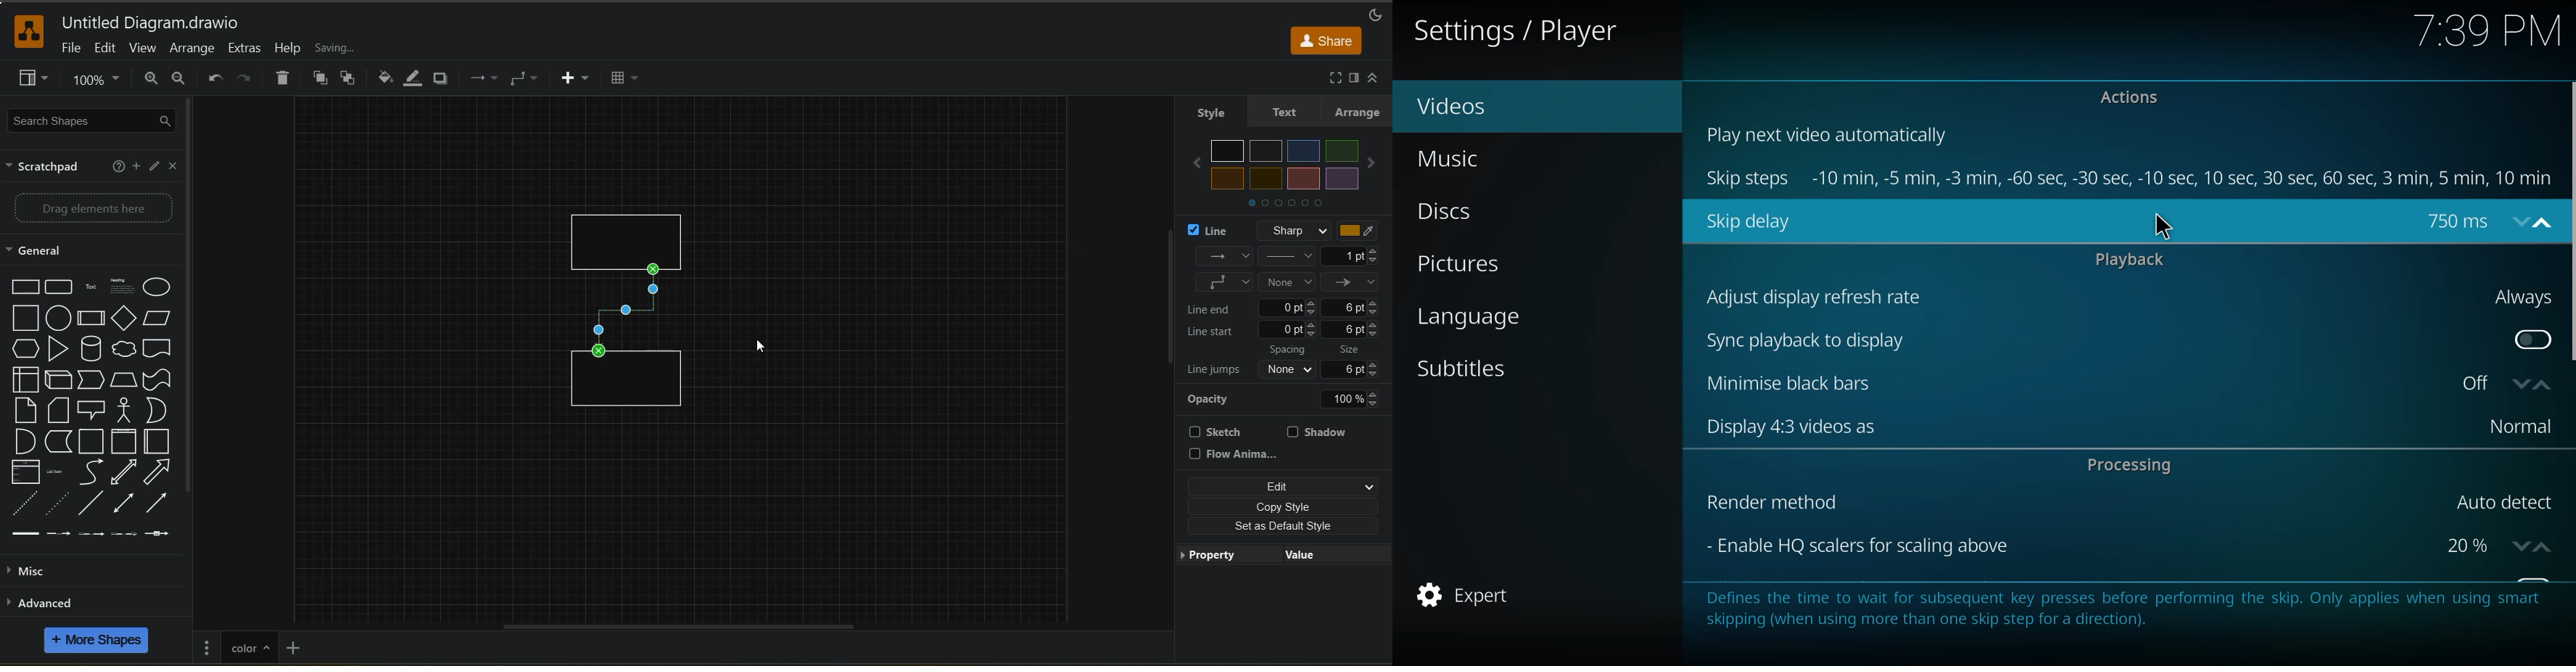 The height and width of the screenshot is (672, 2576). I want to click on normal, so click(2515, 427).